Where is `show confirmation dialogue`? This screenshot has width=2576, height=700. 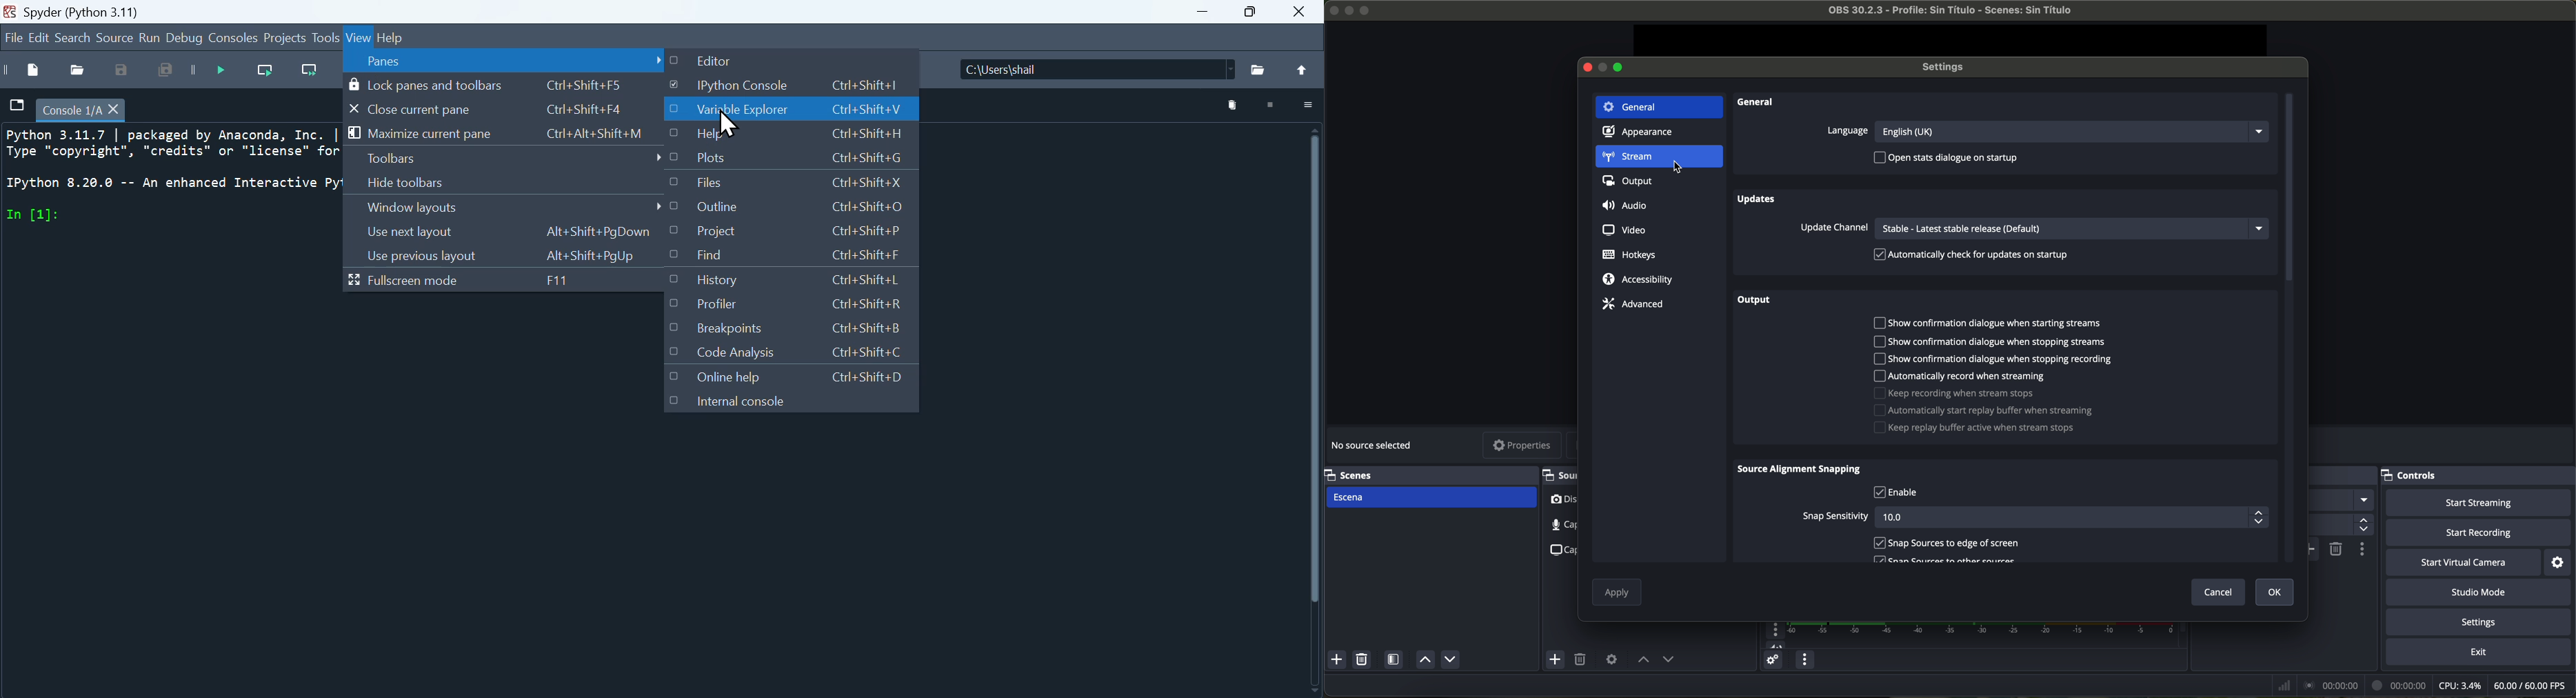 show confirmation dialogue is located at coordinates (1991, 359).